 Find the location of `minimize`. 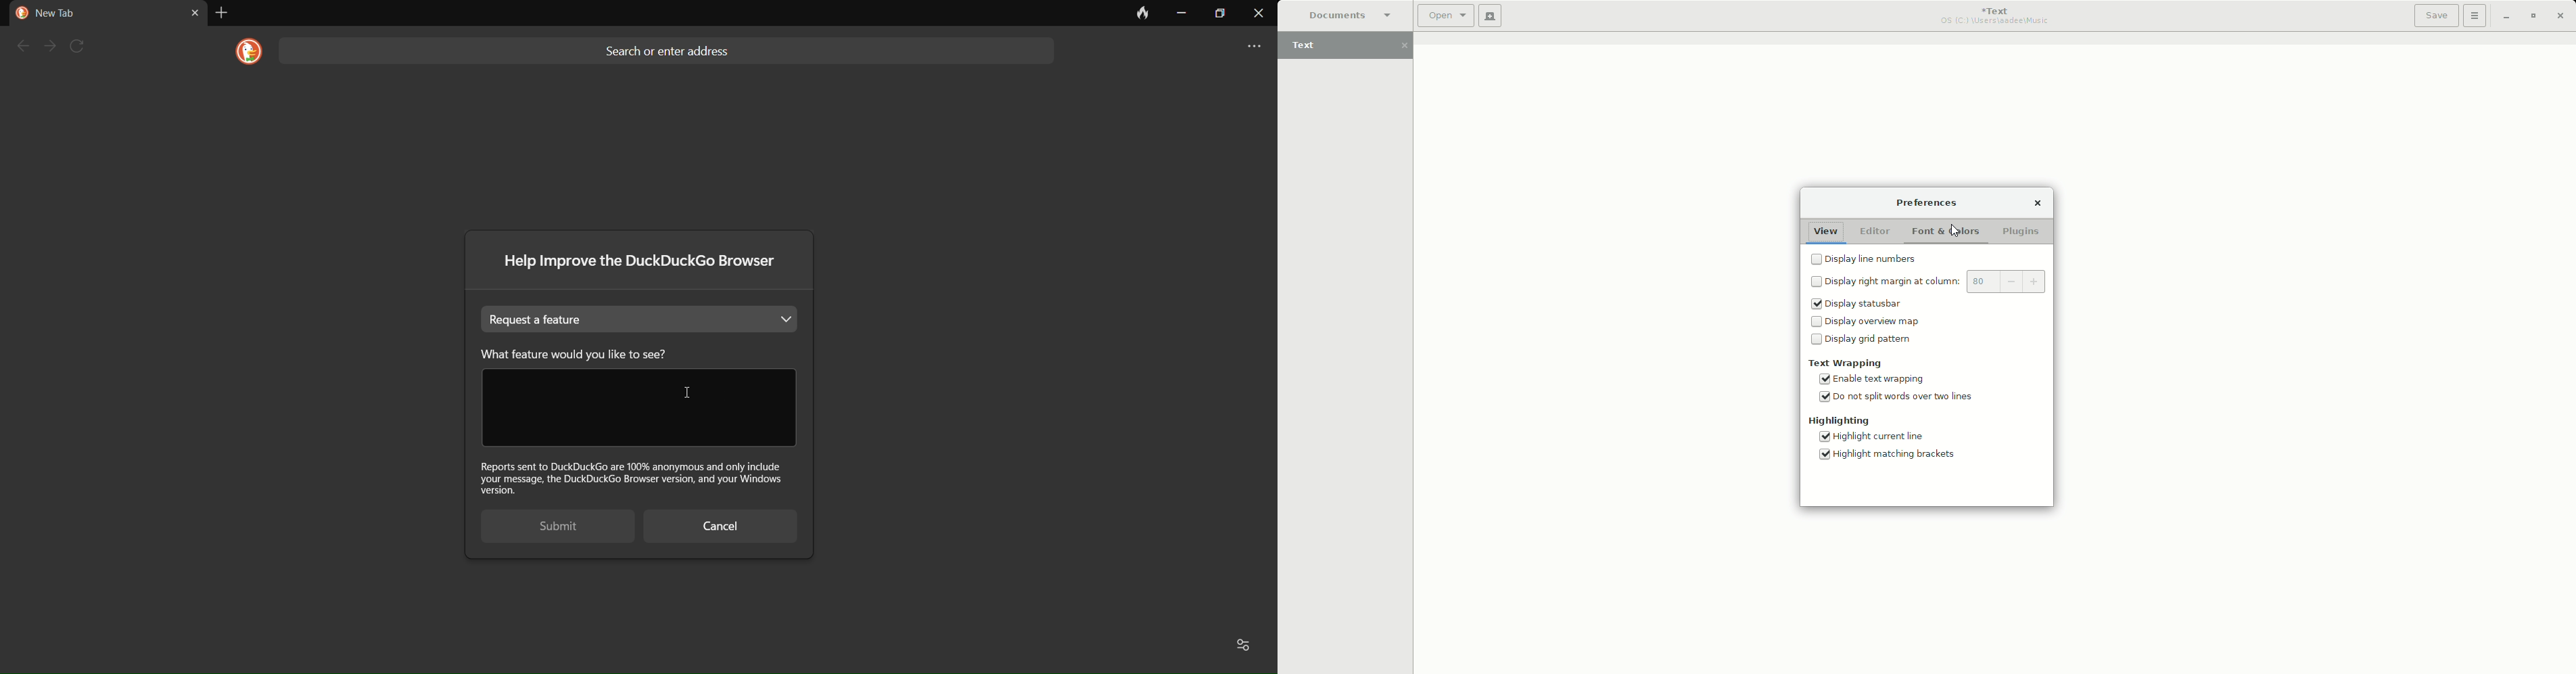

minimize is located at coordinates (1181, 13).